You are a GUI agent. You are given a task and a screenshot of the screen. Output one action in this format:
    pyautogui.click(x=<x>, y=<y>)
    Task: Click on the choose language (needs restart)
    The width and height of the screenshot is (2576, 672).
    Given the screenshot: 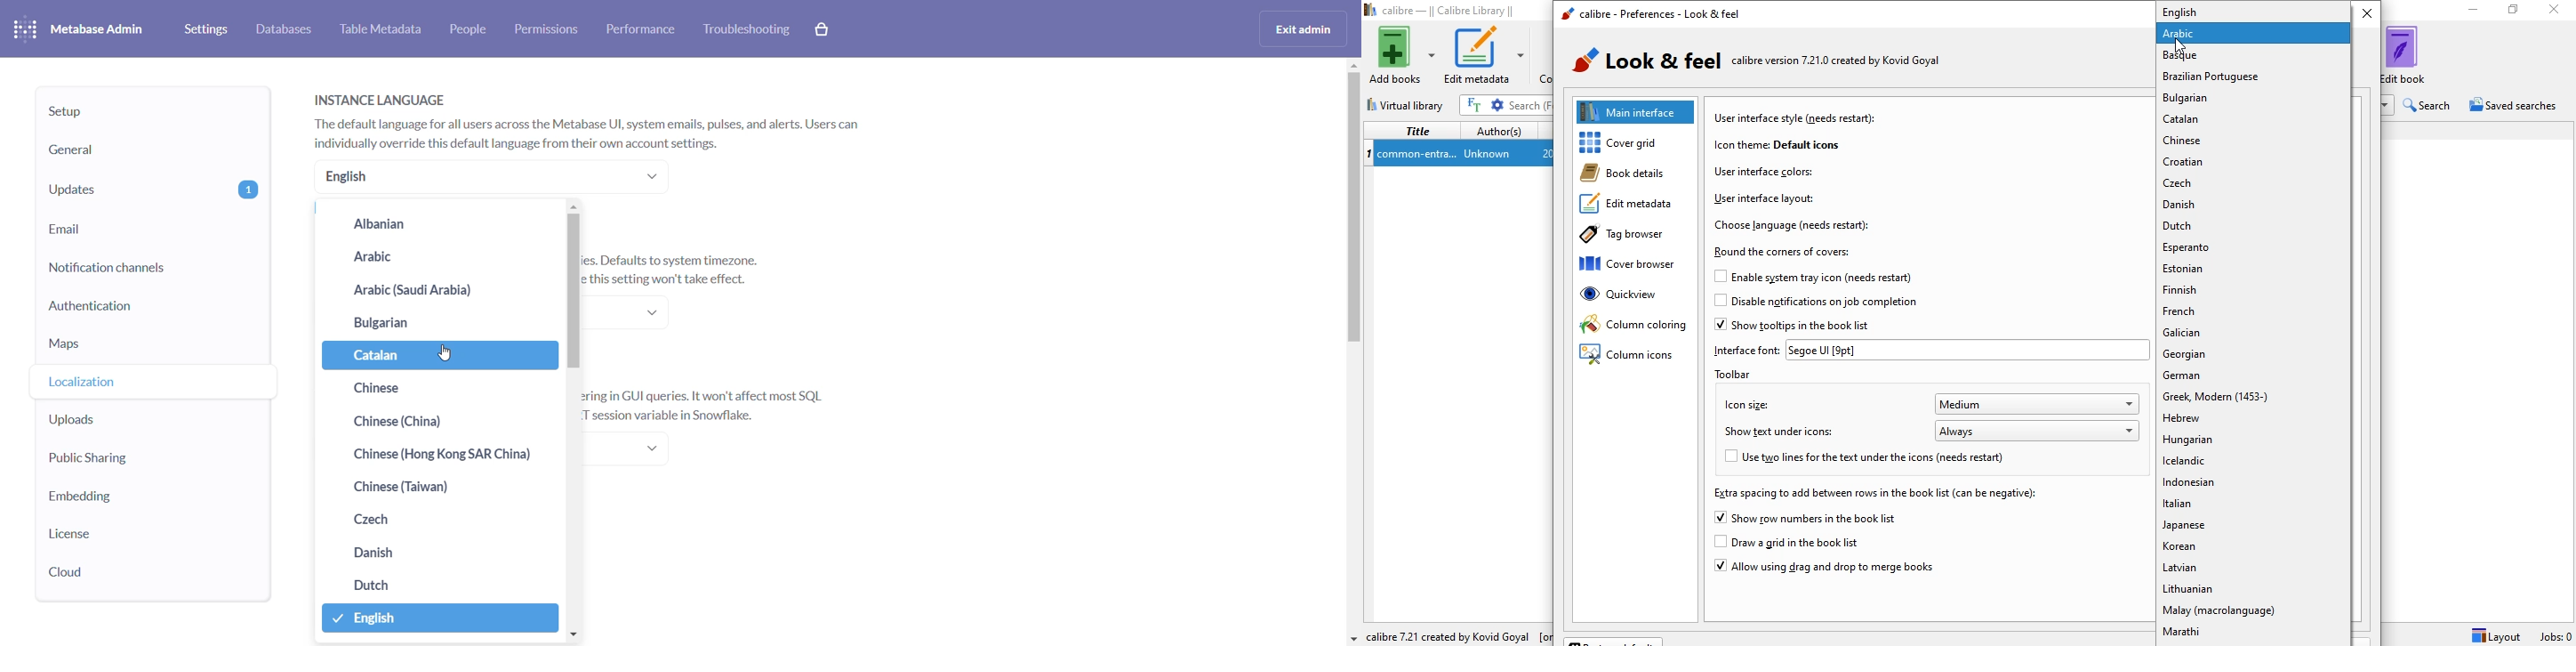 What is the action you would take?
    pyautogui.click(x=1794, y=224)
    